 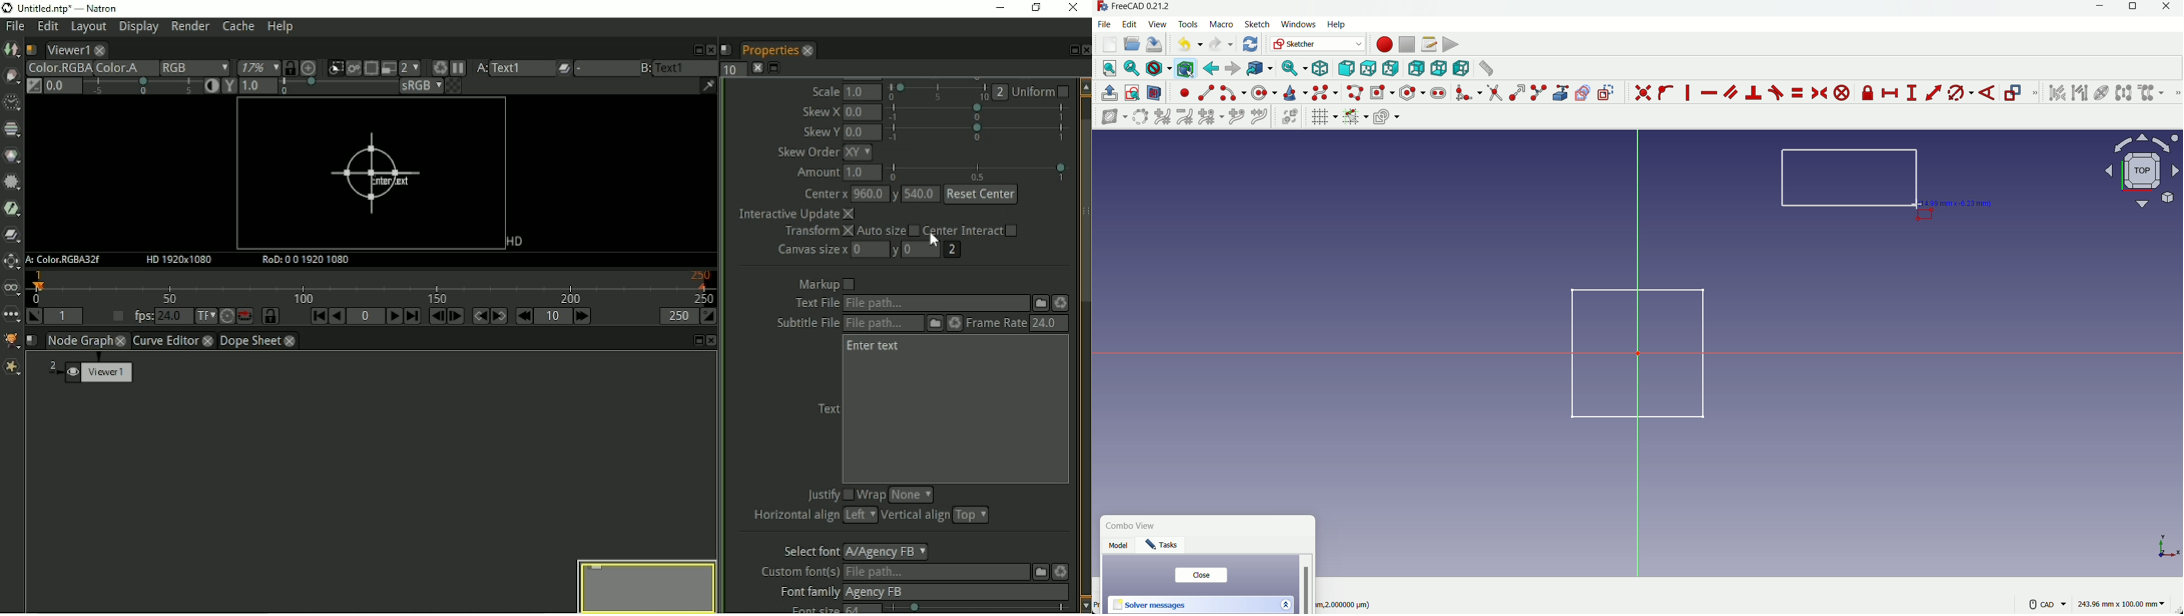 What do you see at coordinates (1869, 95) in the screenshot?
I see `constraint lock` at bounding box center [1869, 95].